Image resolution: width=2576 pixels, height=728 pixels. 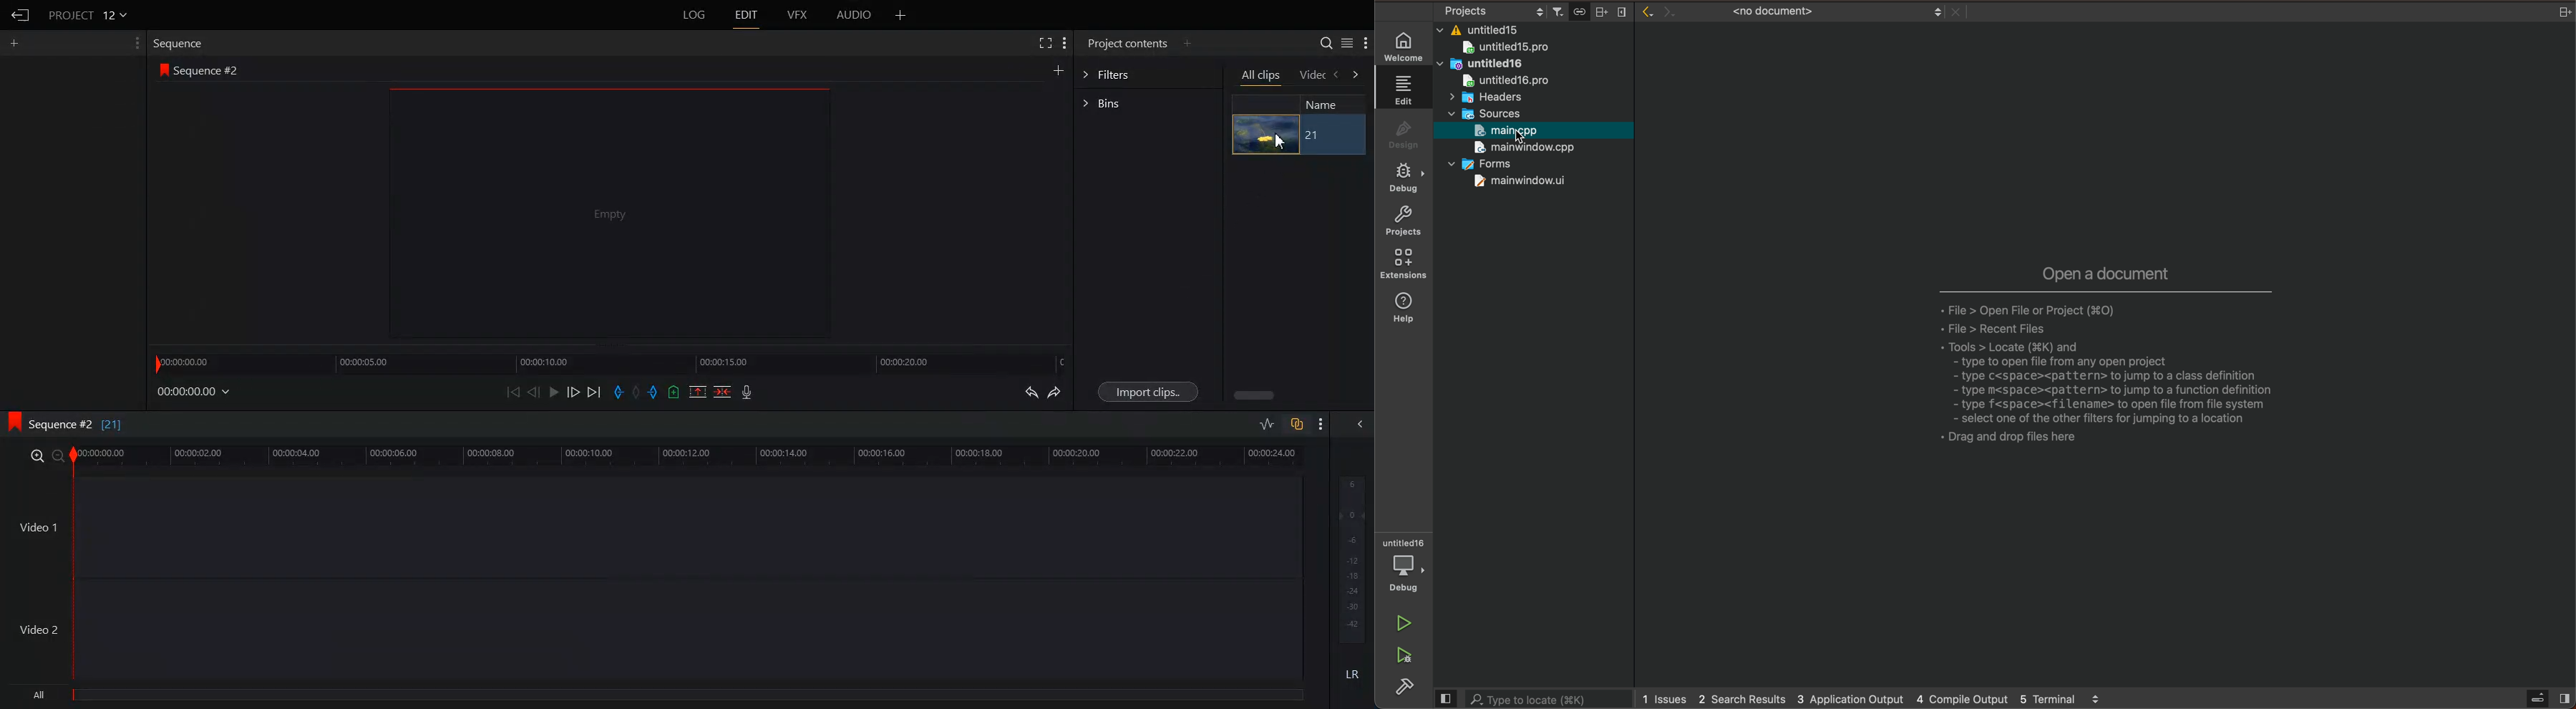 I want to click on Toggle auto track sync, so click(x=1296, y=424).